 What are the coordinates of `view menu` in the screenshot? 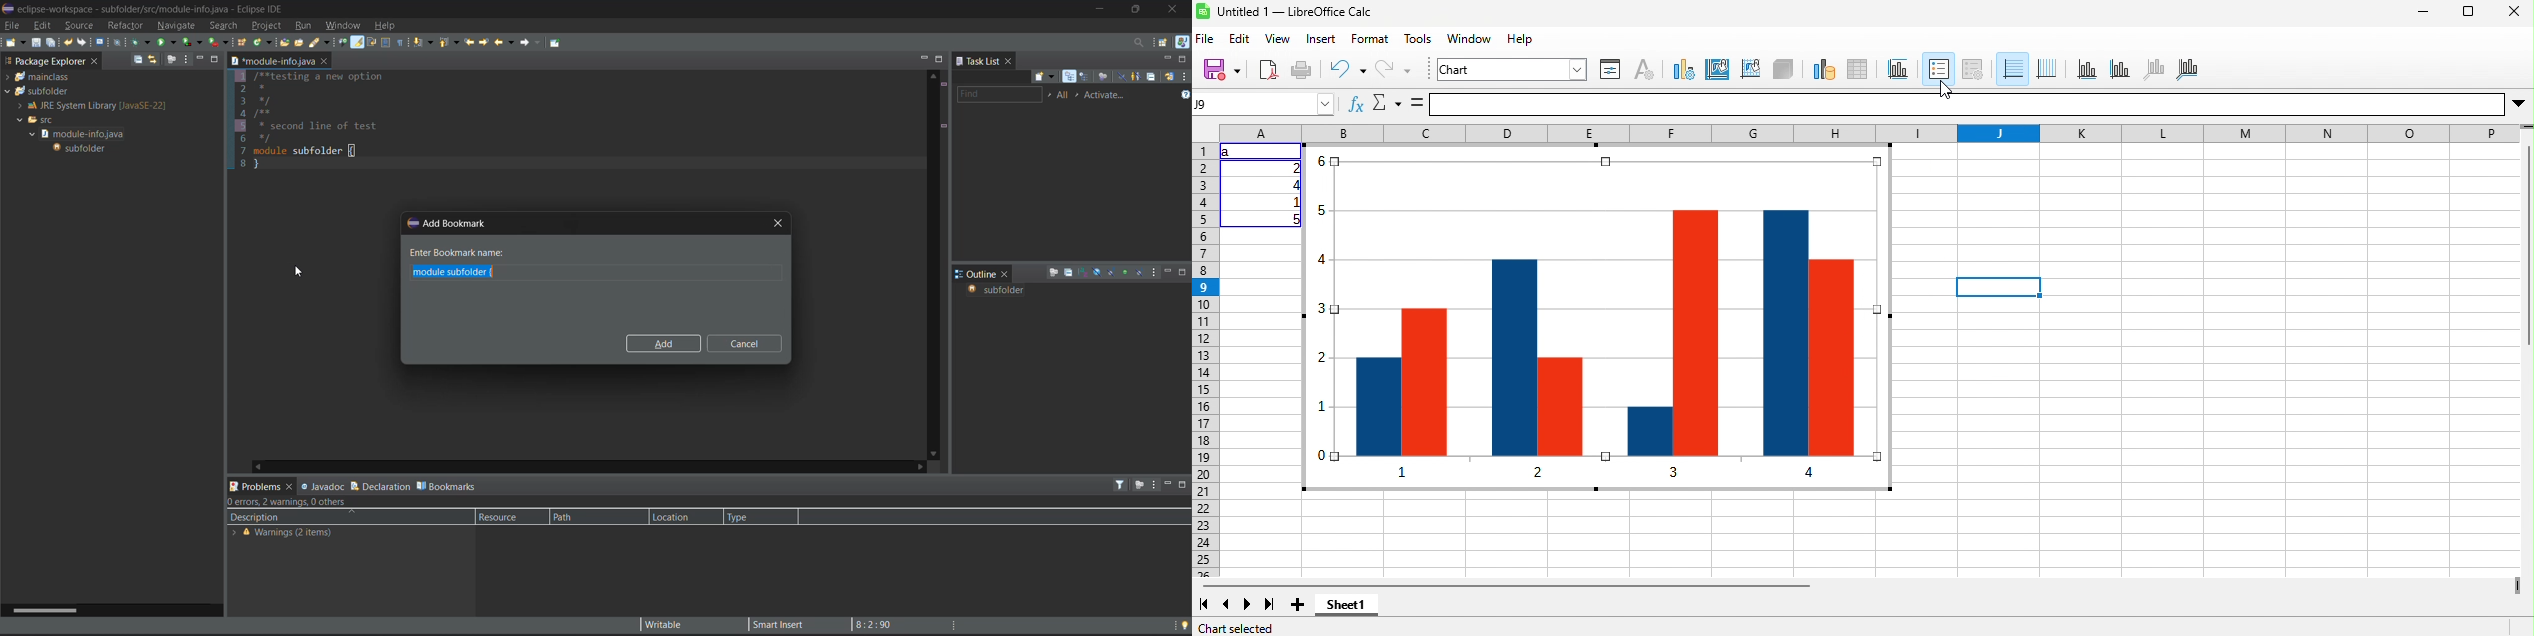 It's located at (185, 58).